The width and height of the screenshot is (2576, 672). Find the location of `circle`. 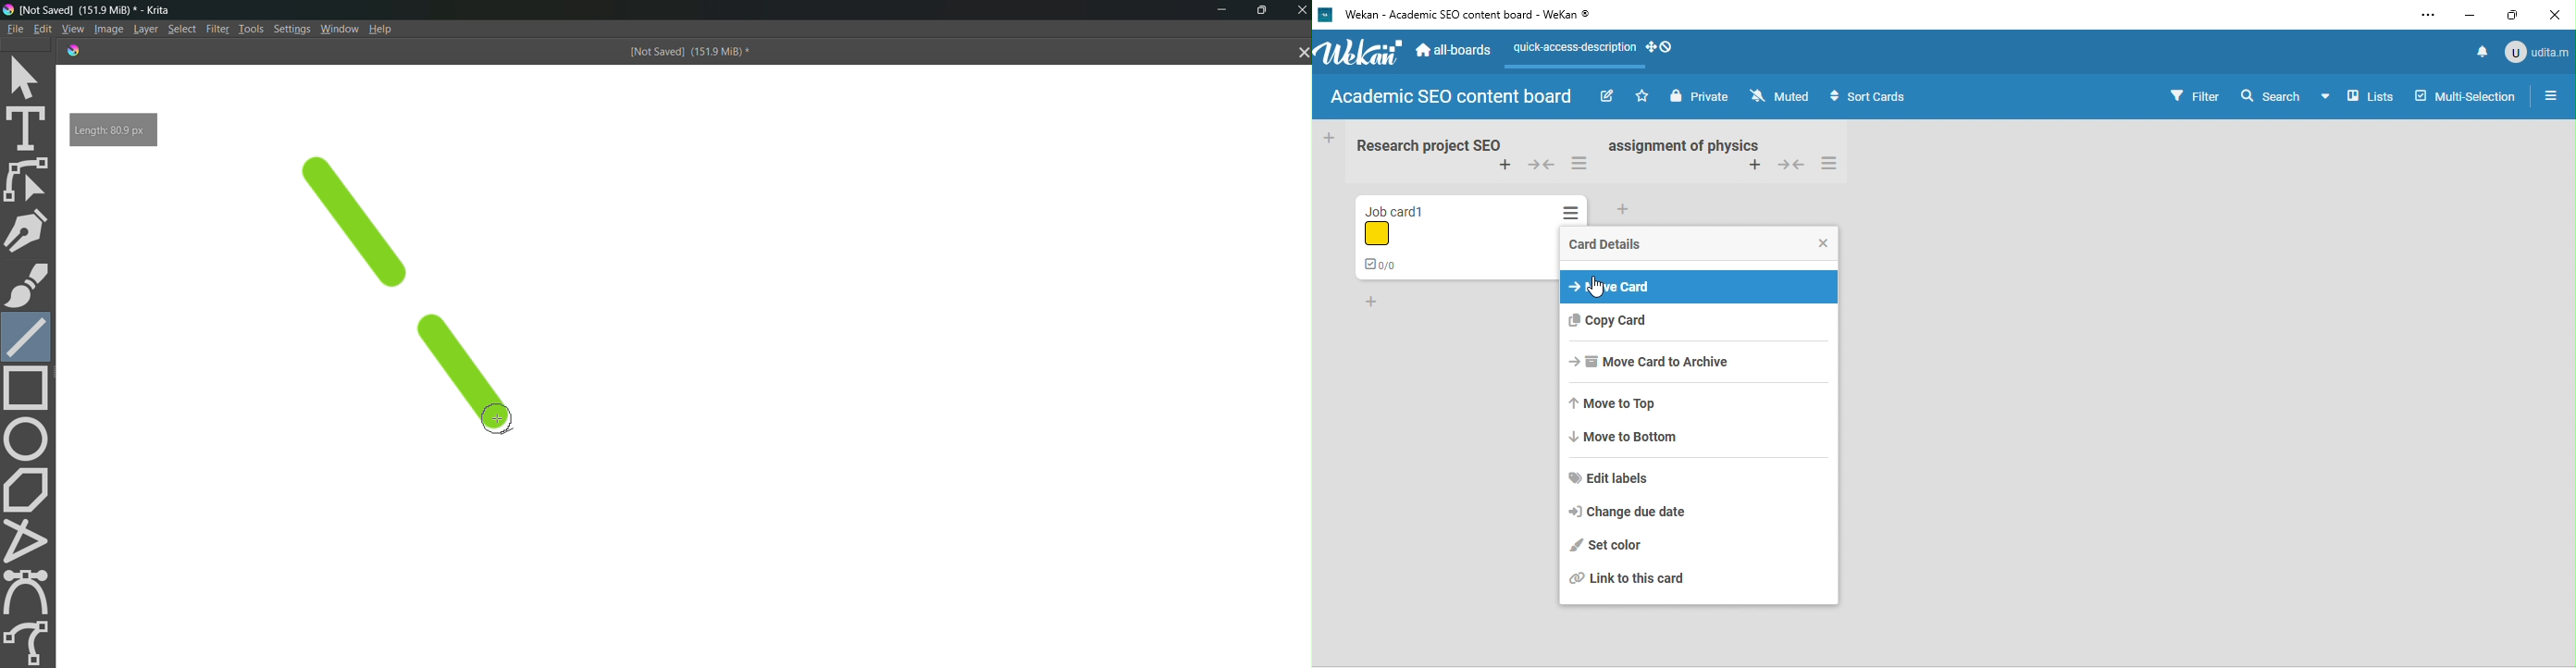

circle is located at coordinates (28, 438).